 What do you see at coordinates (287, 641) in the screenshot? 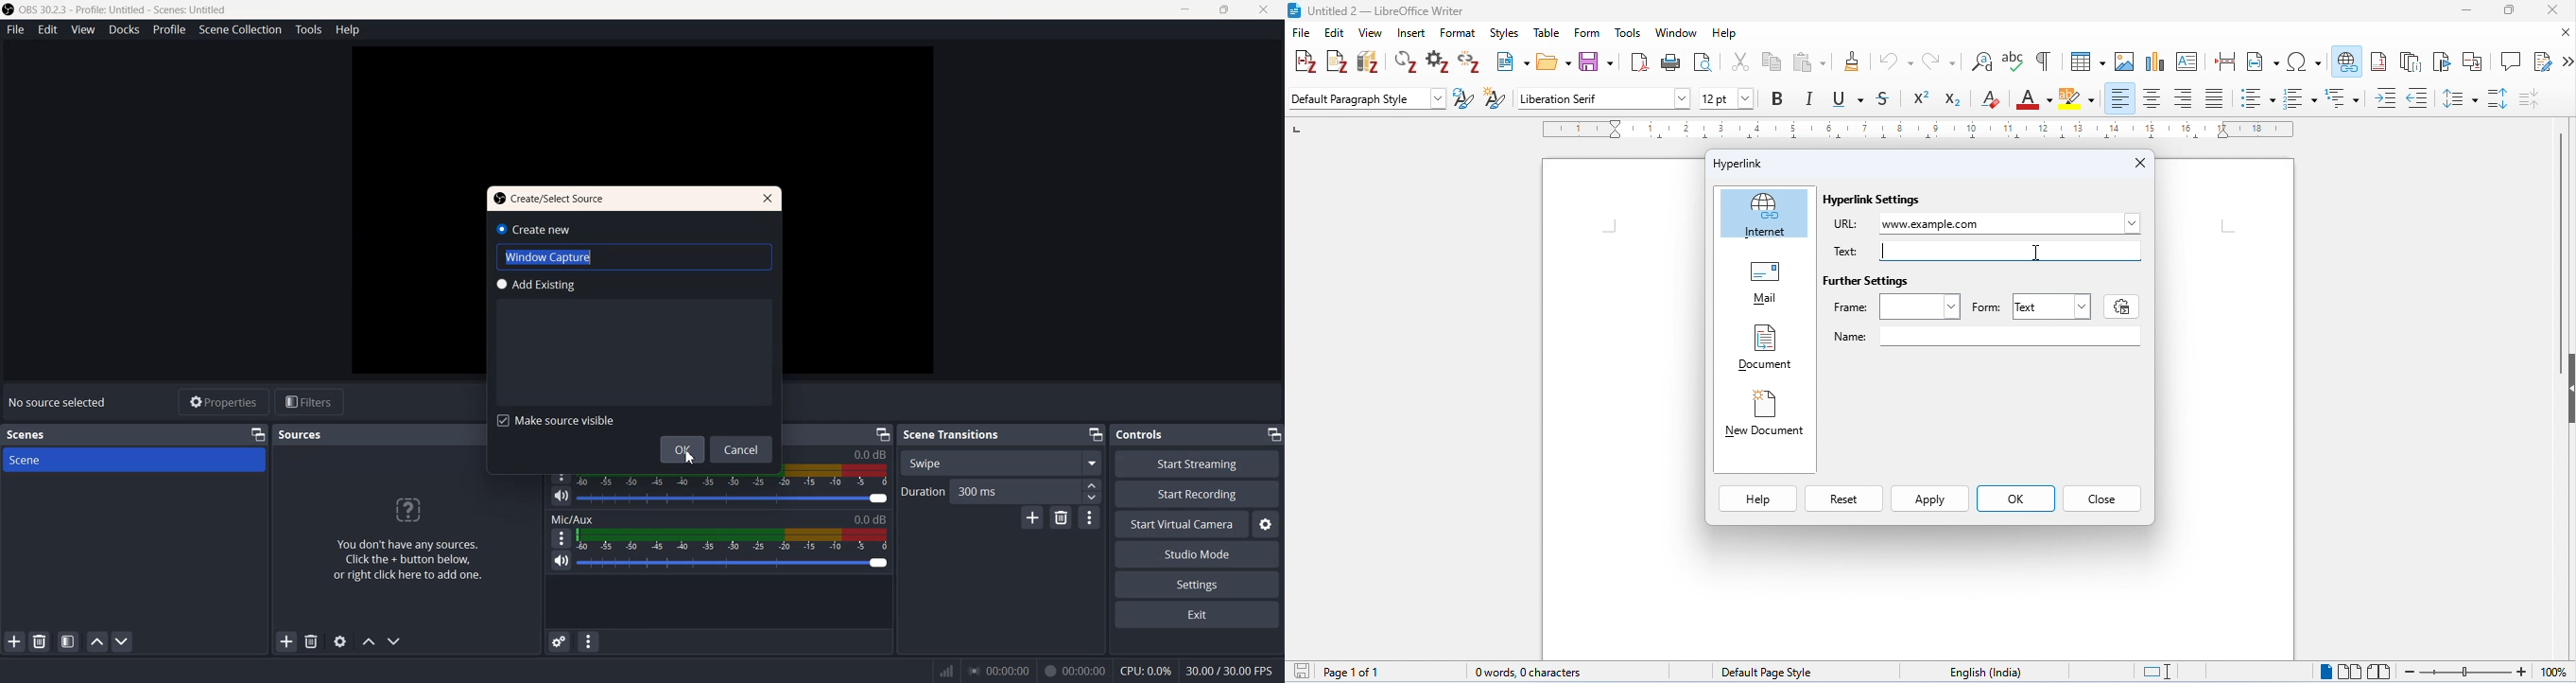
I see `Add Sources` at bounding box center [287, 641].